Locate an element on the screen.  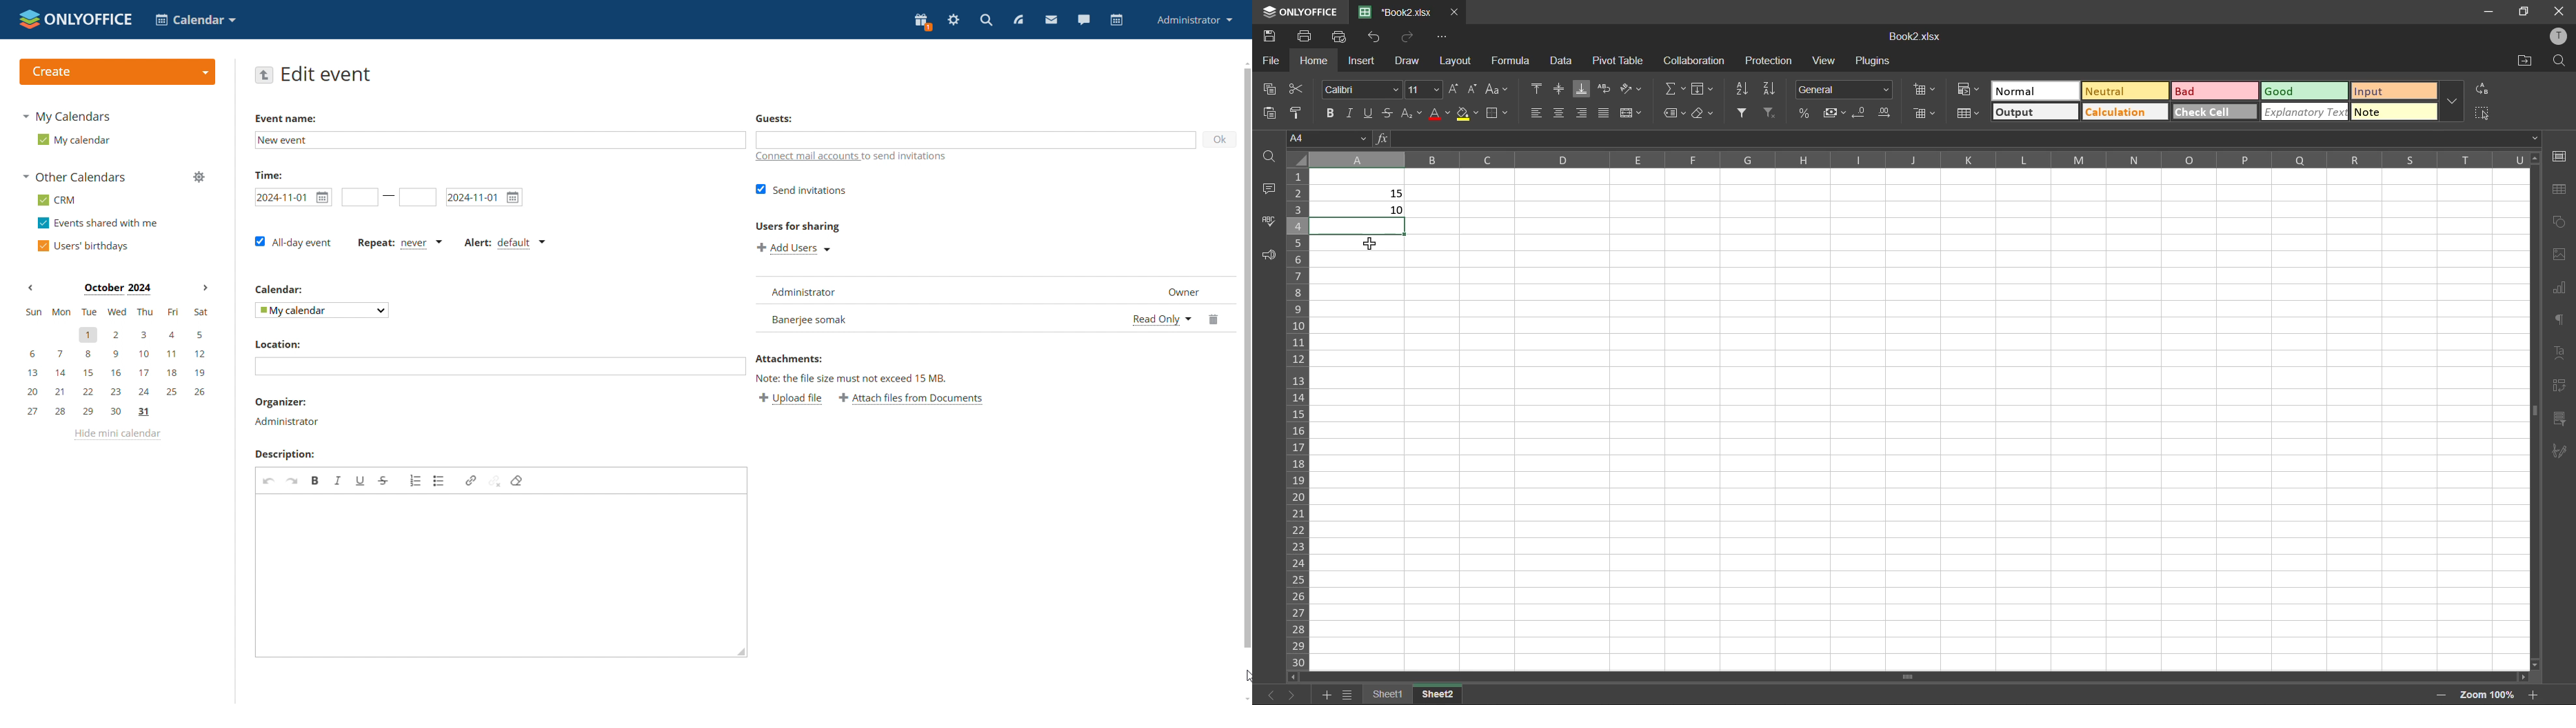
calendar is located at coordinates (1118, 20).